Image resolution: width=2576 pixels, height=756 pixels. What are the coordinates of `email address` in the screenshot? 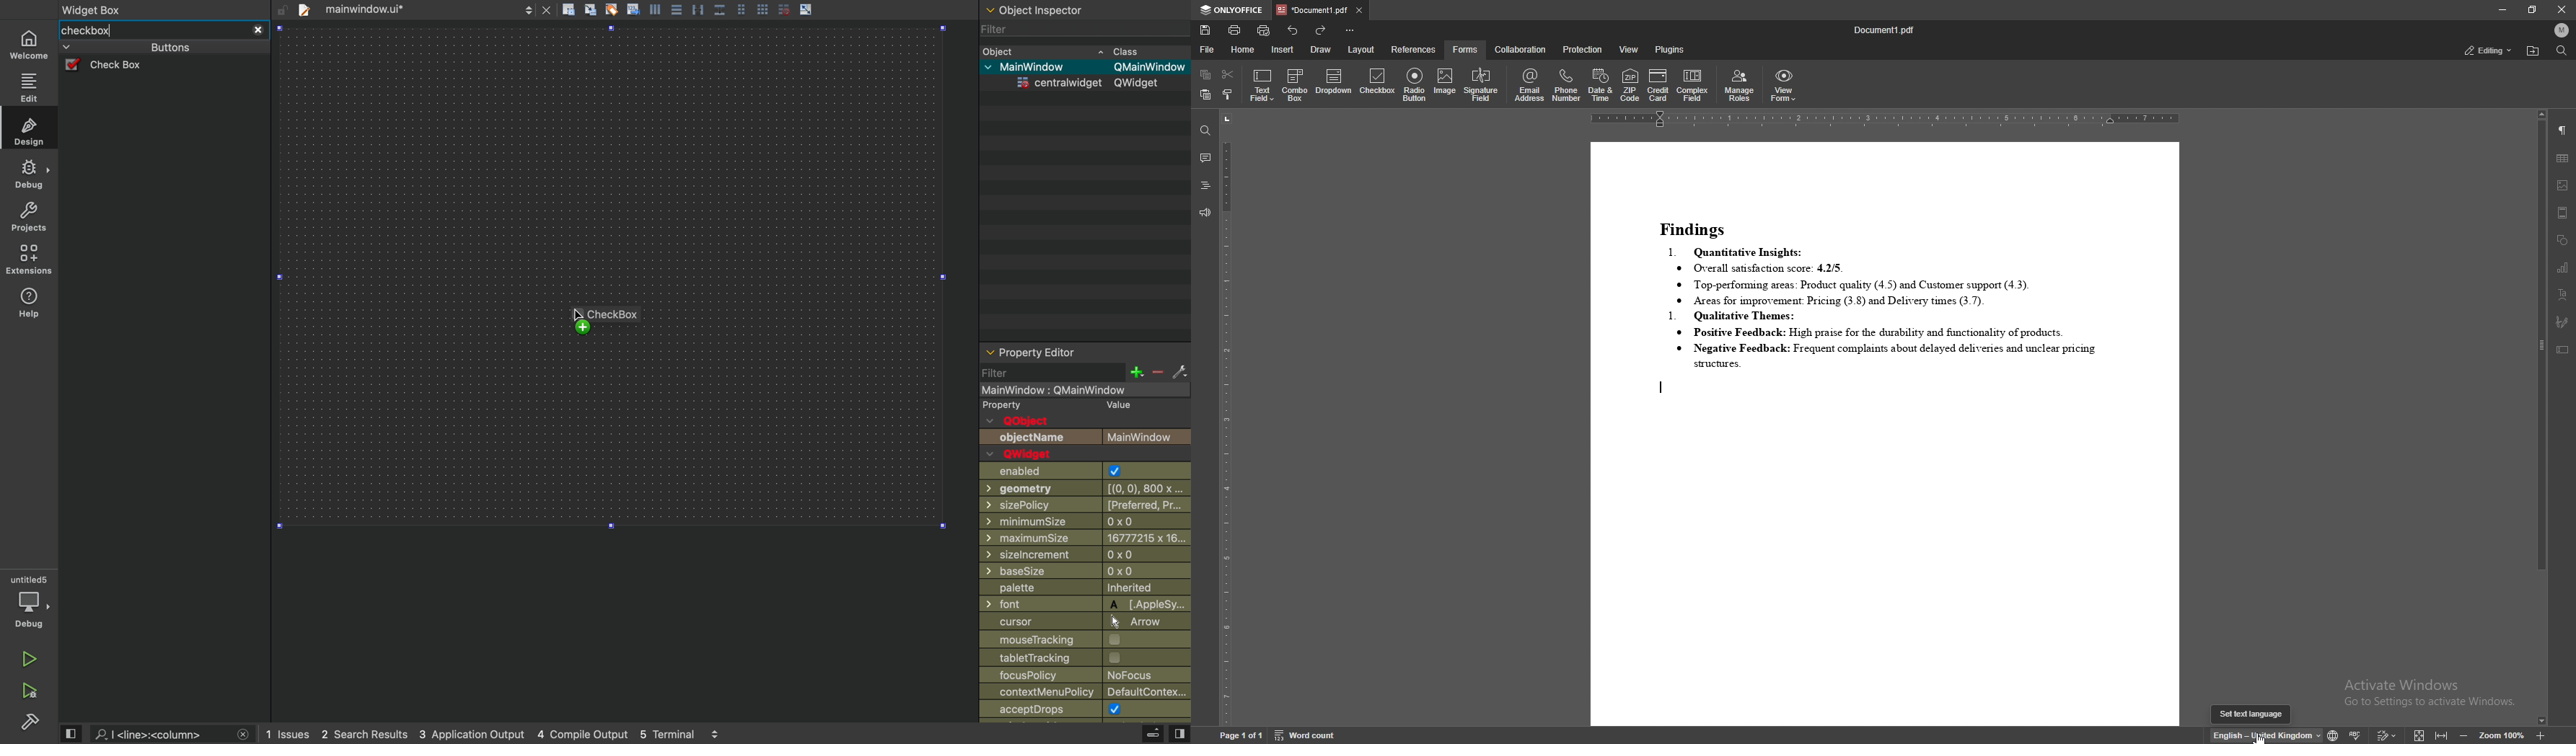 It's located at (1530, 85).